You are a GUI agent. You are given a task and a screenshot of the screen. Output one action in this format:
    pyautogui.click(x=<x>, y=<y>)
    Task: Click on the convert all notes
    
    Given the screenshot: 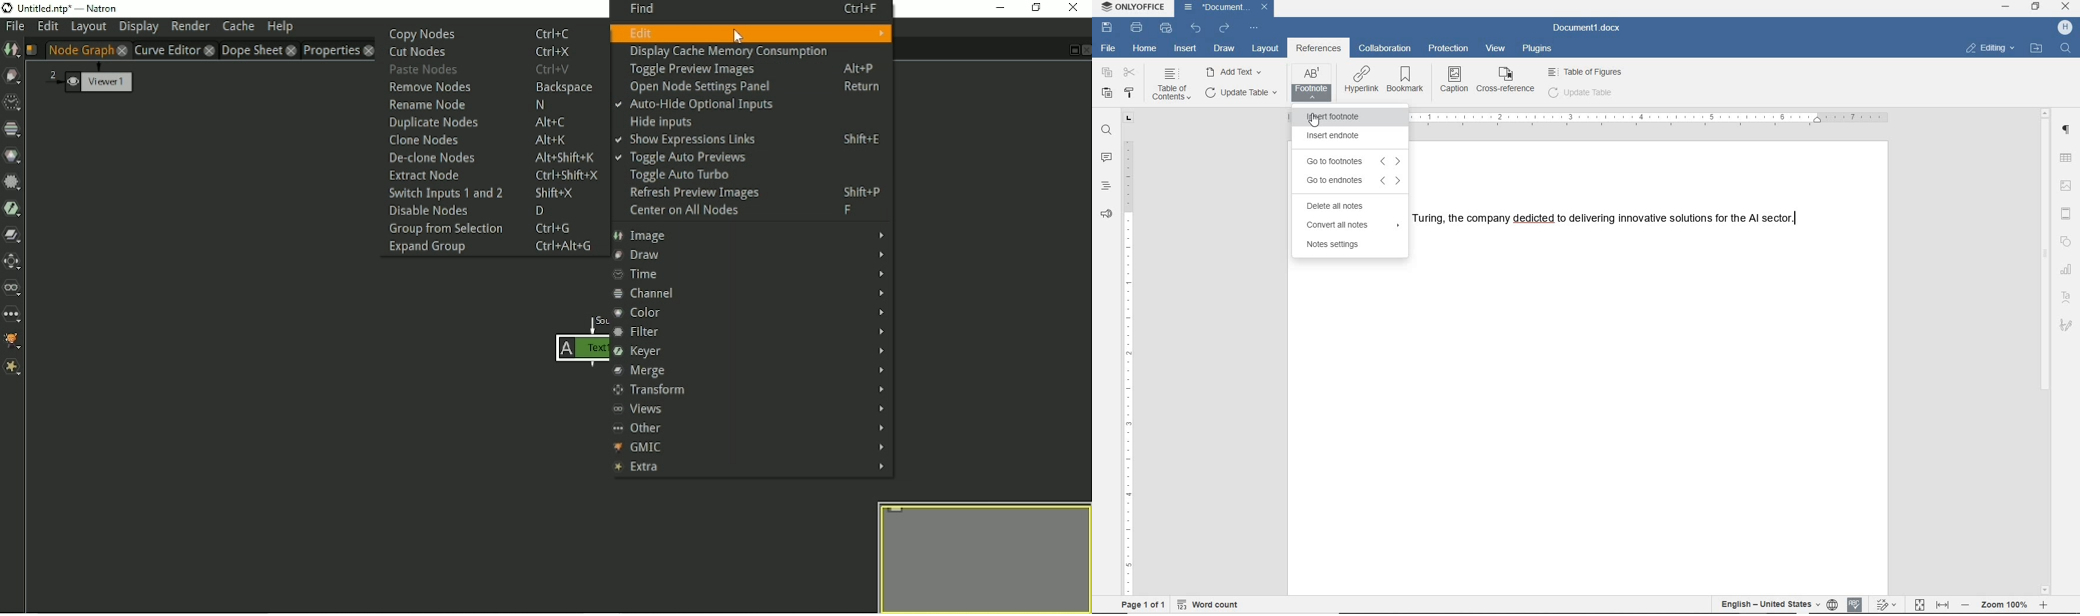 What is the action you would take?
    pyautogui.click(x=1350, y=225)
    